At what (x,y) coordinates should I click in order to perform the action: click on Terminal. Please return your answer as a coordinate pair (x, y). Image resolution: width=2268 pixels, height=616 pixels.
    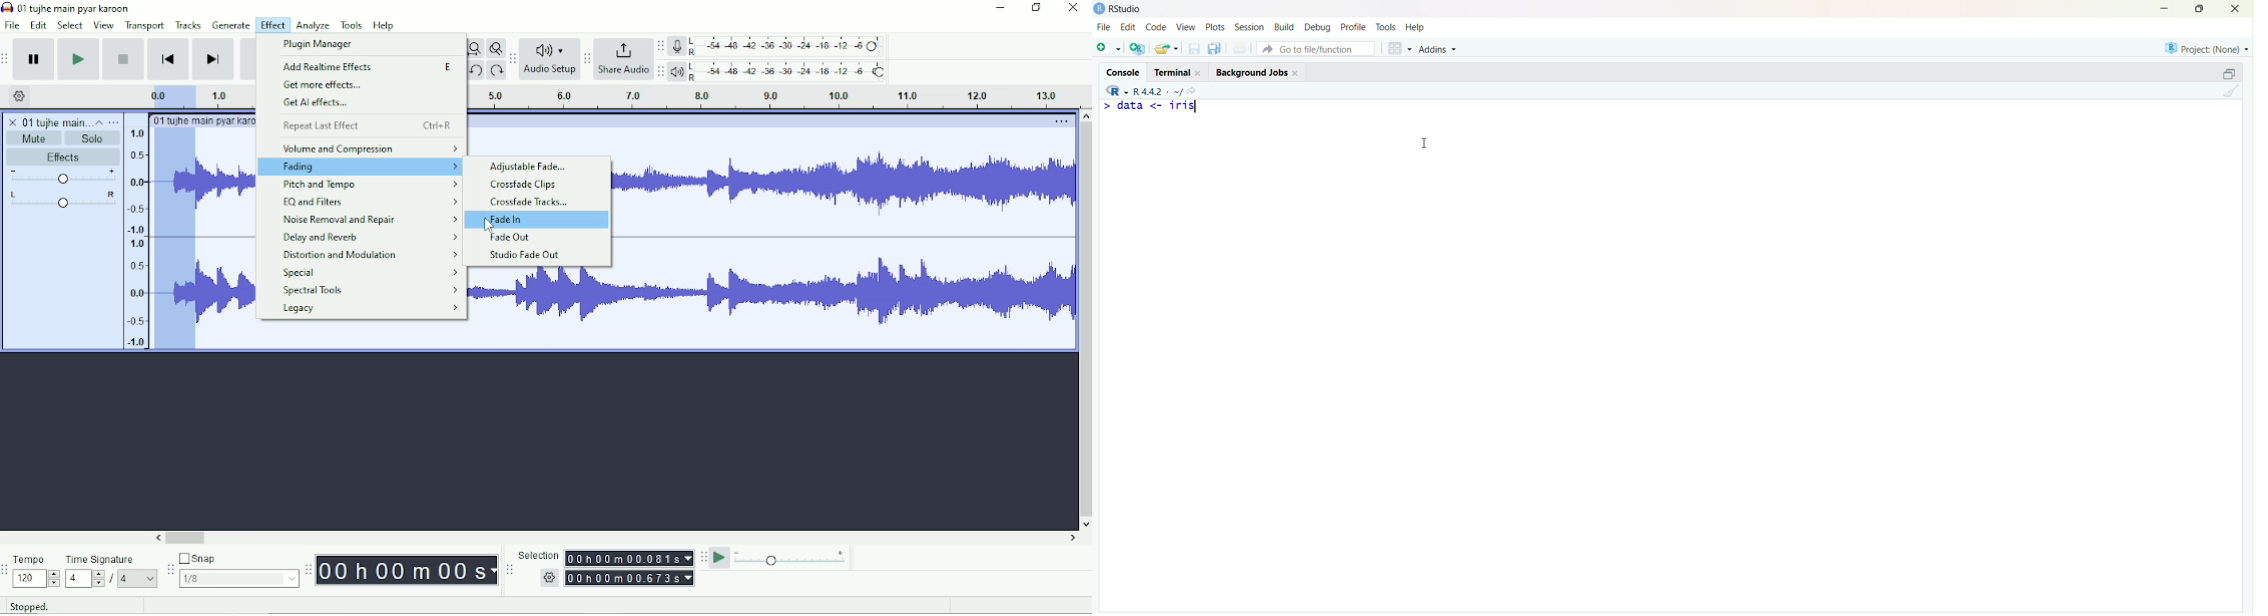
    Looking at the image, I should click on (1177, 70).